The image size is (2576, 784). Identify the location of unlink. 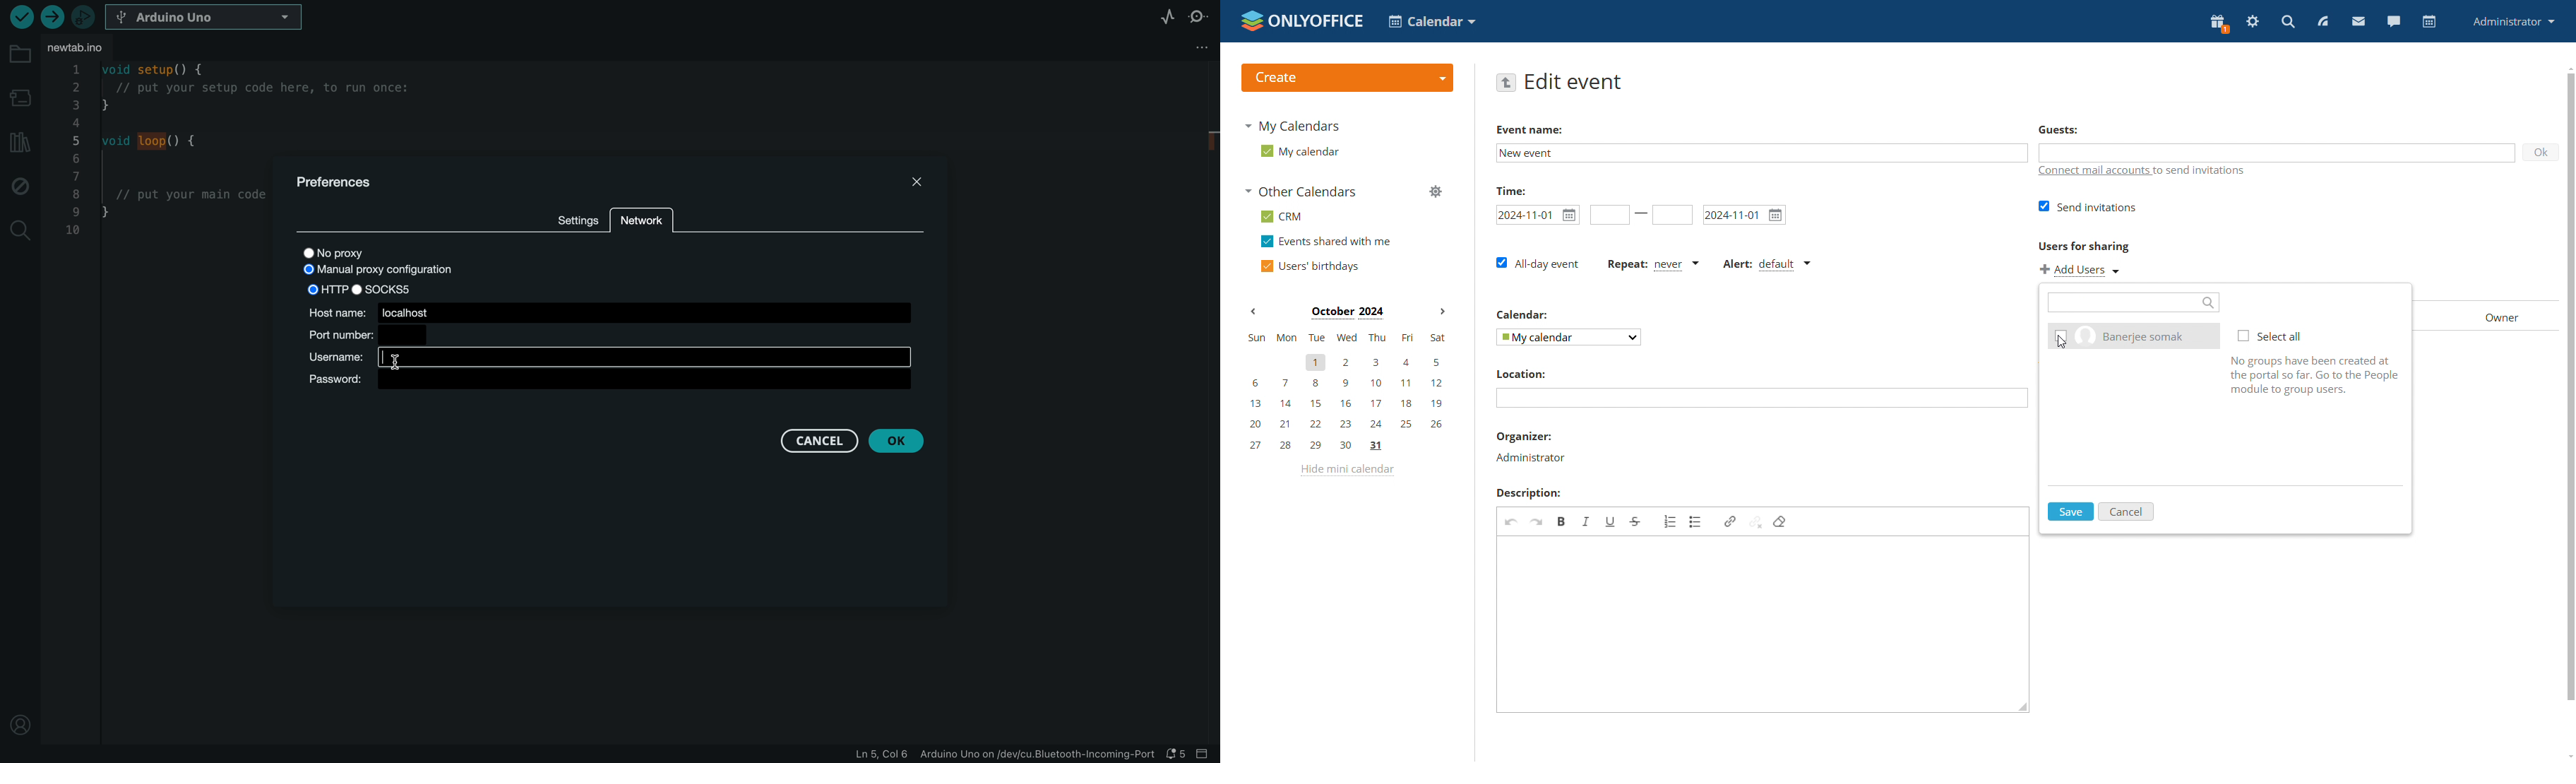
(1755, 522).